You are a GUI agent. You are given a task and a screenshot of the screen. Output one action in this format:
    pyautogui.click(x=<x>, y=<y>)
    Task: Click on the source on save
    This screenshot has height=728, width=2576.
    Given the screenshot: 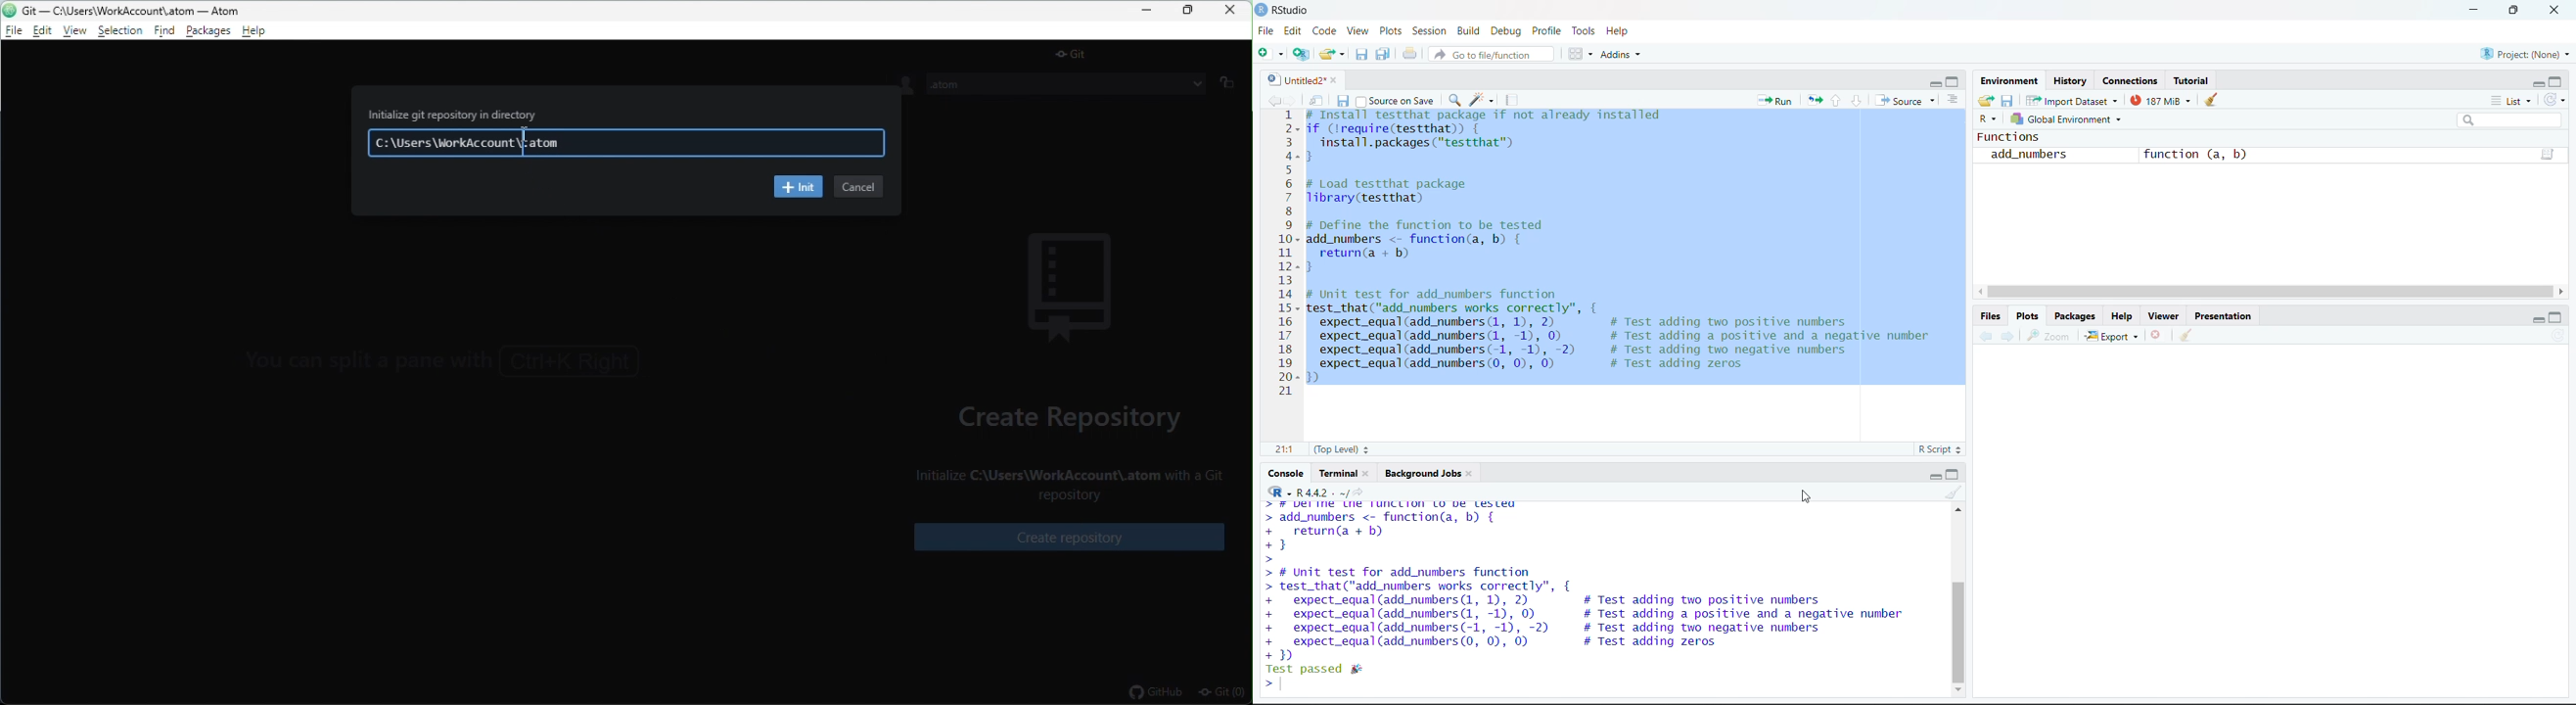 What is the action you would take?
    pyautogui.click(x=1398, y=101)
    